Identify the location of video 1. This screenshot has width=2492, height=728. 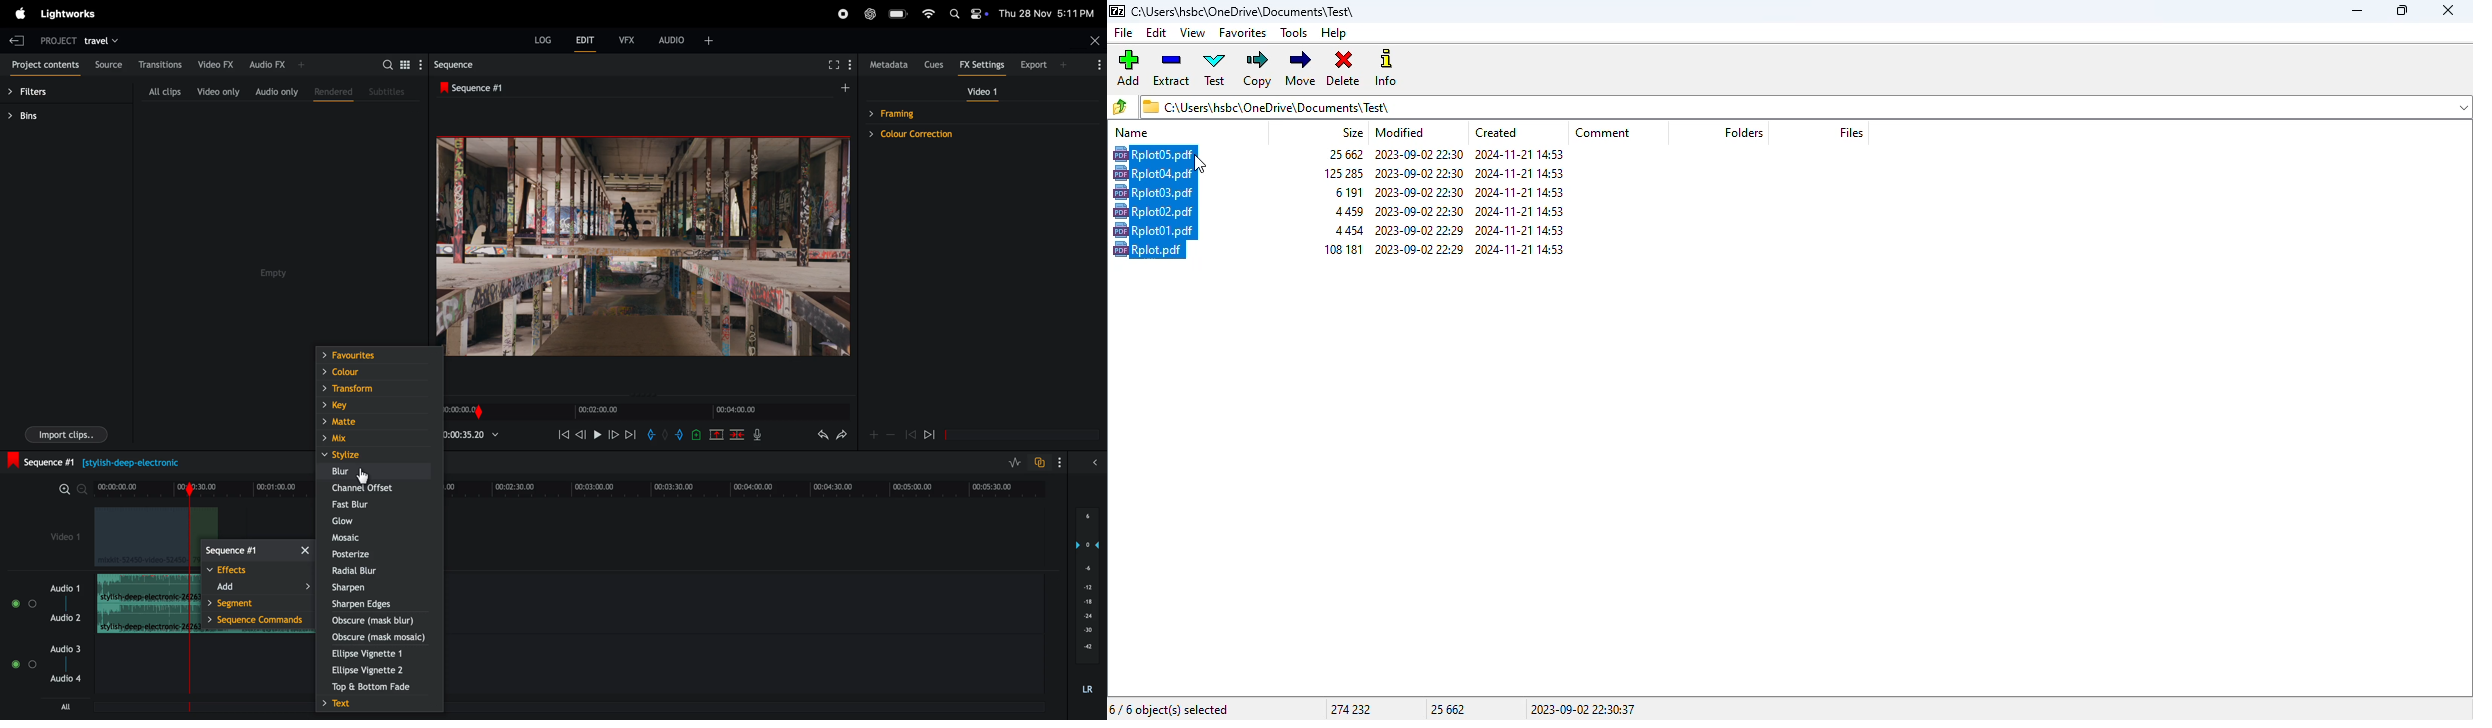
(66, 539).